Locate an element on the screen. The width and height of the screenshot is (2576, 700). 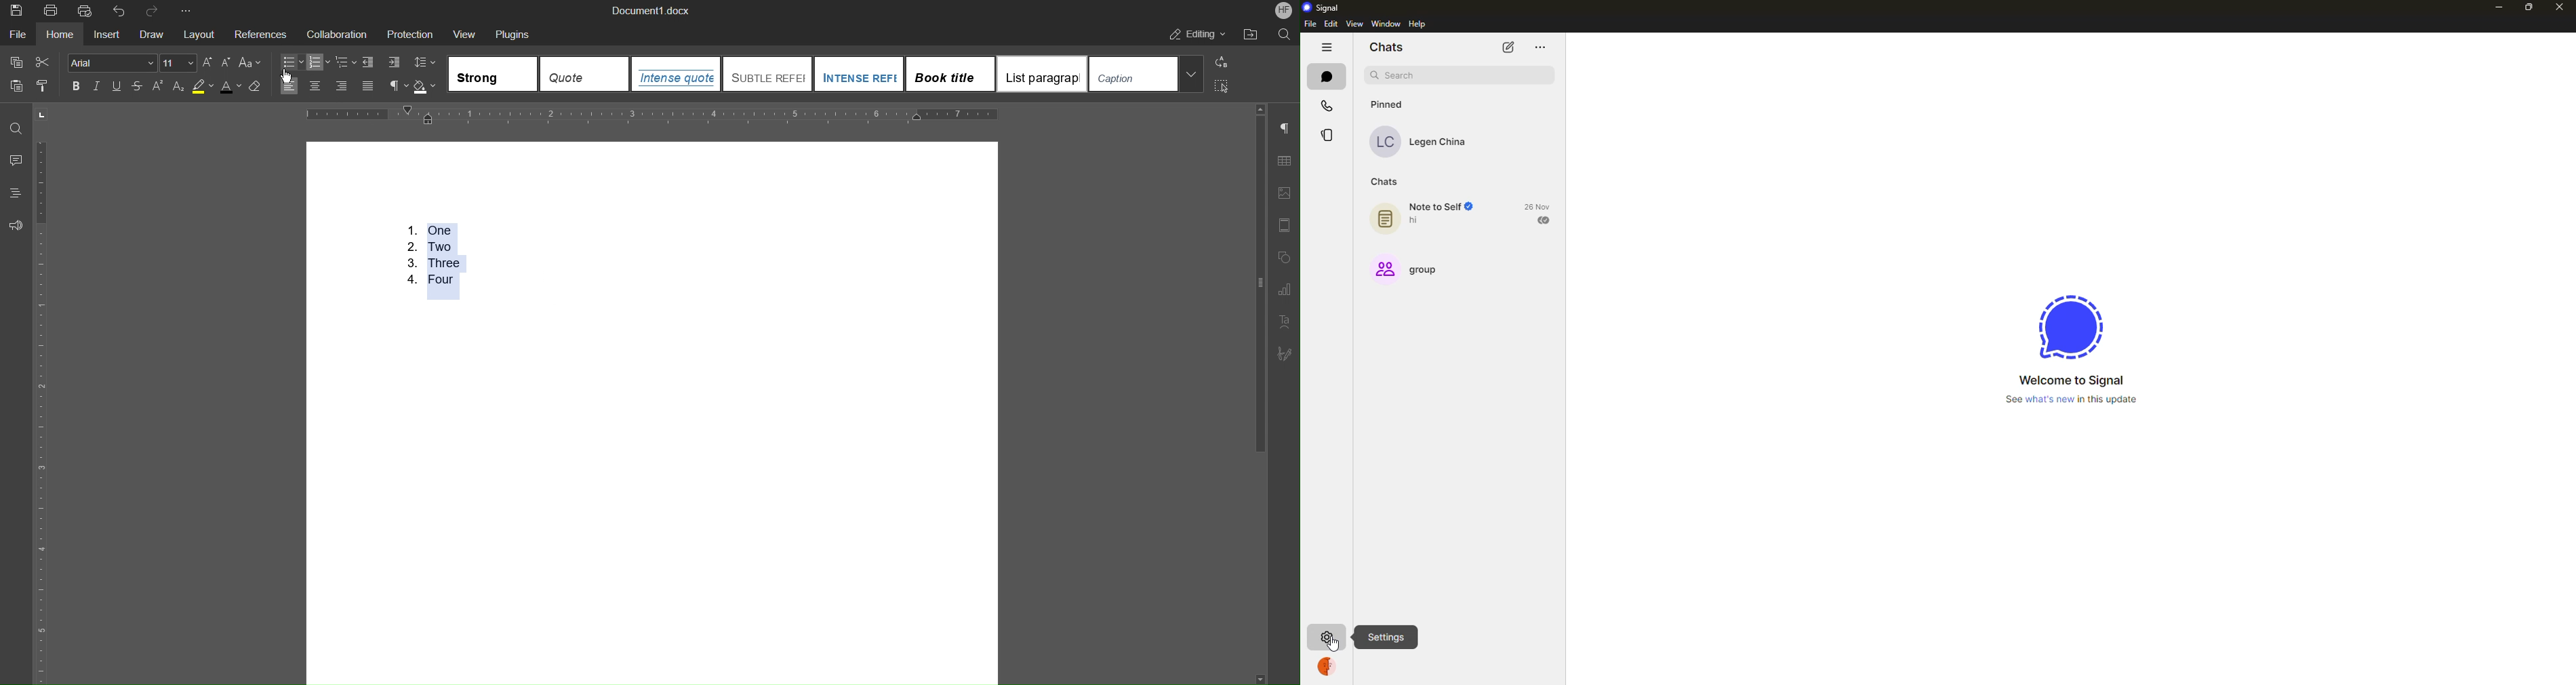
Welcome to Signal is located at coordinates (2071, 380).